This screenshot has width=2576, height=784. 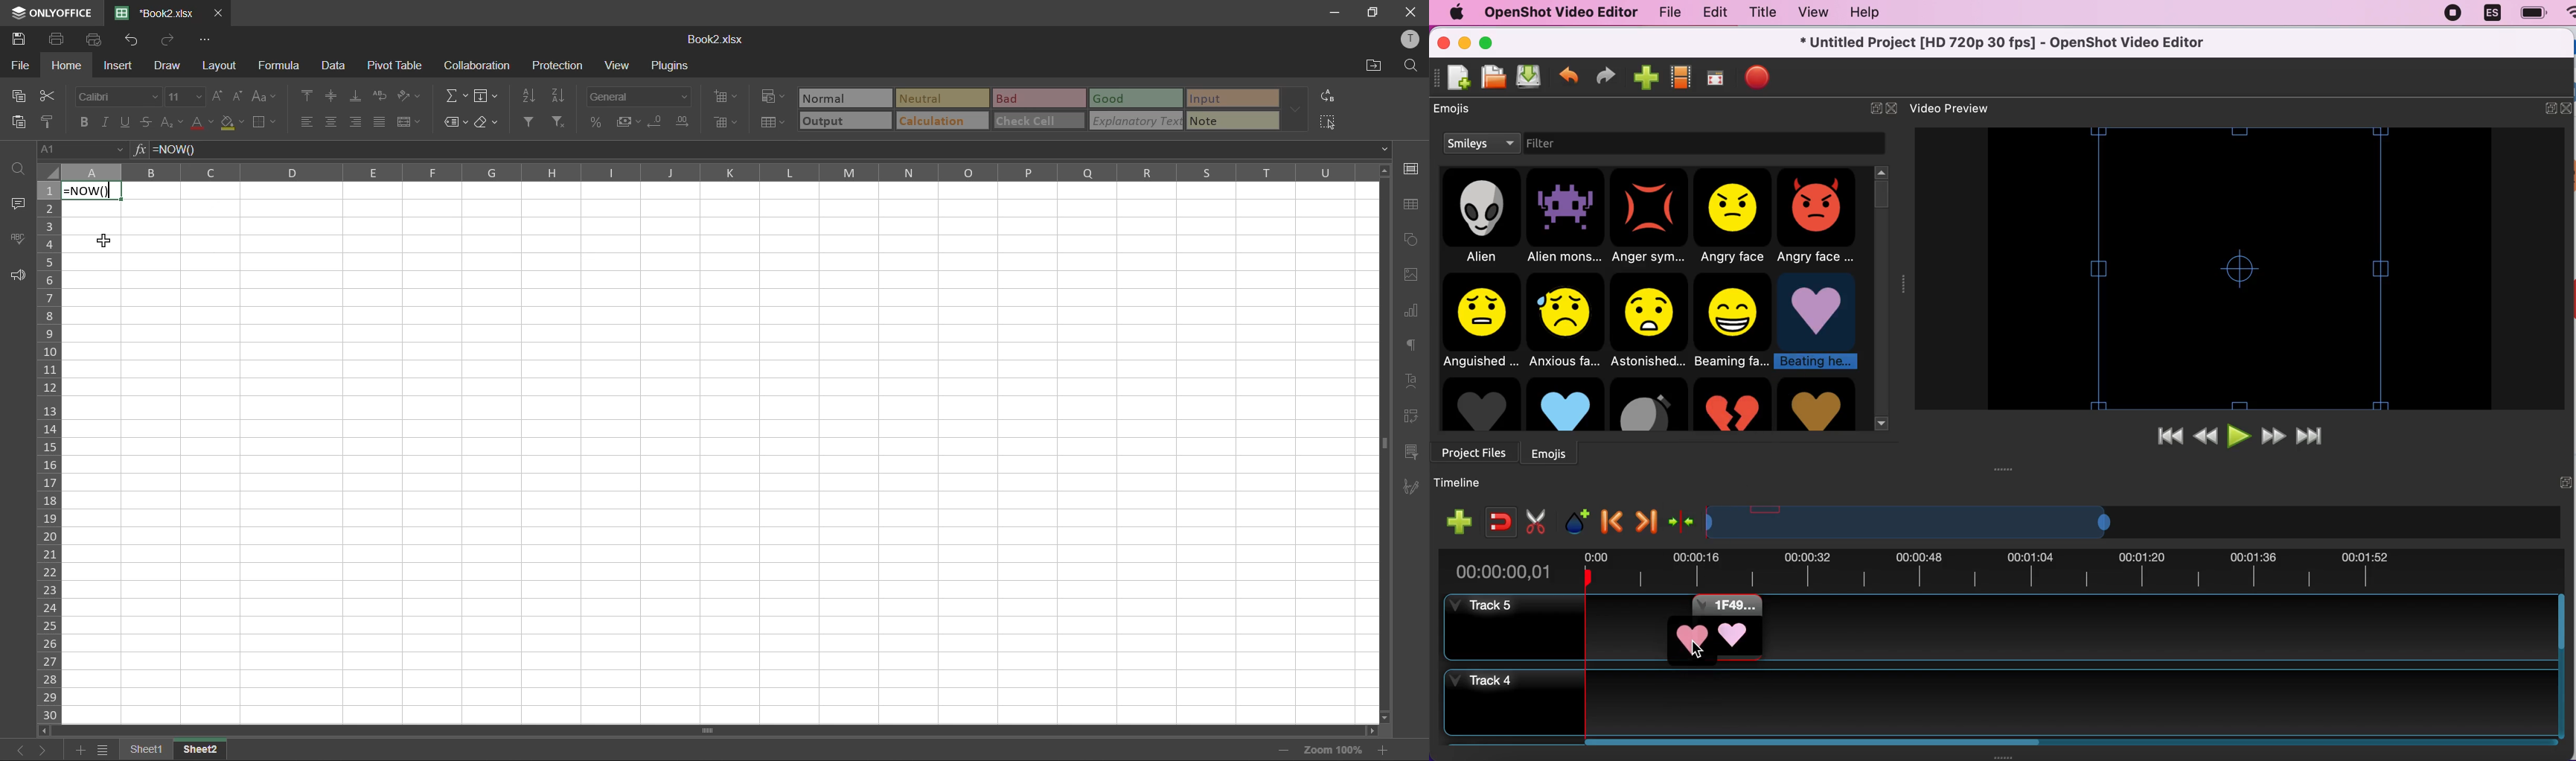 What do you see at coordinates (43, 97) in the screenshot?
I see `cut` at bounding box center [43, 97].